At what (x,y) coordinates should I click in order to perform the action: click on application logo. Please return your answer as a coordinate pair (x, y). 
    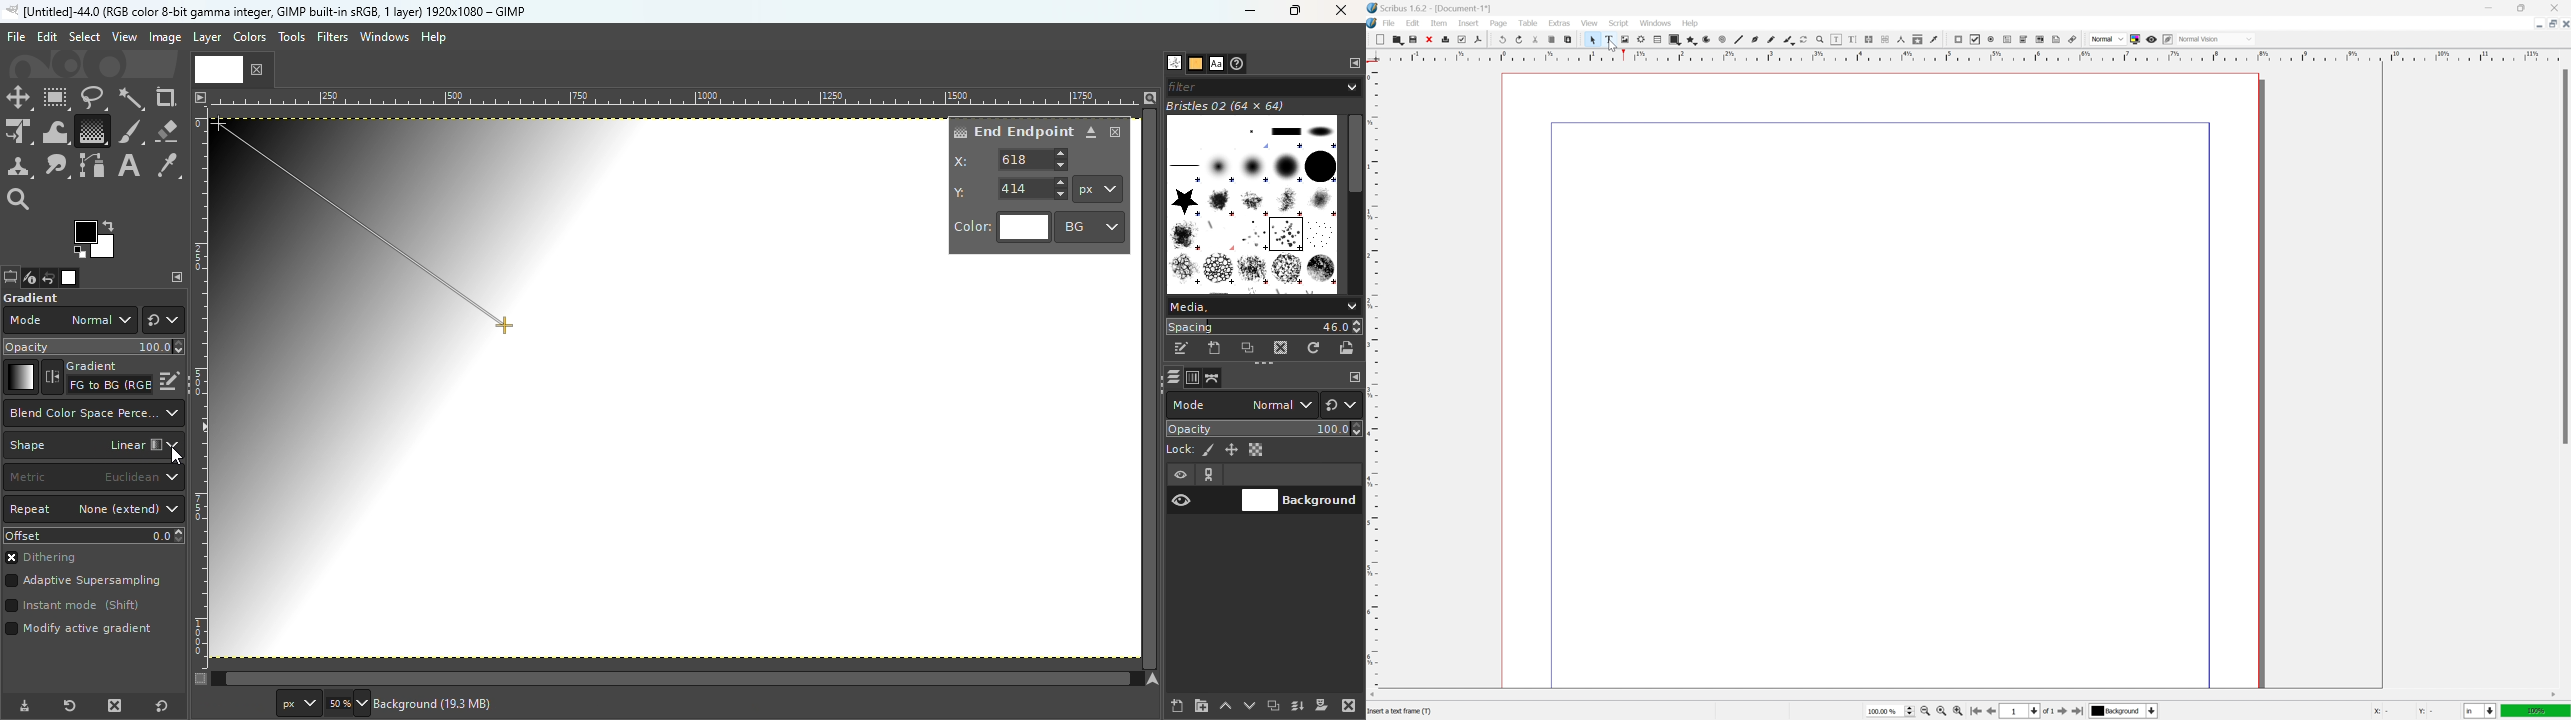
    Looking at the image, I should click on (1374, 25).